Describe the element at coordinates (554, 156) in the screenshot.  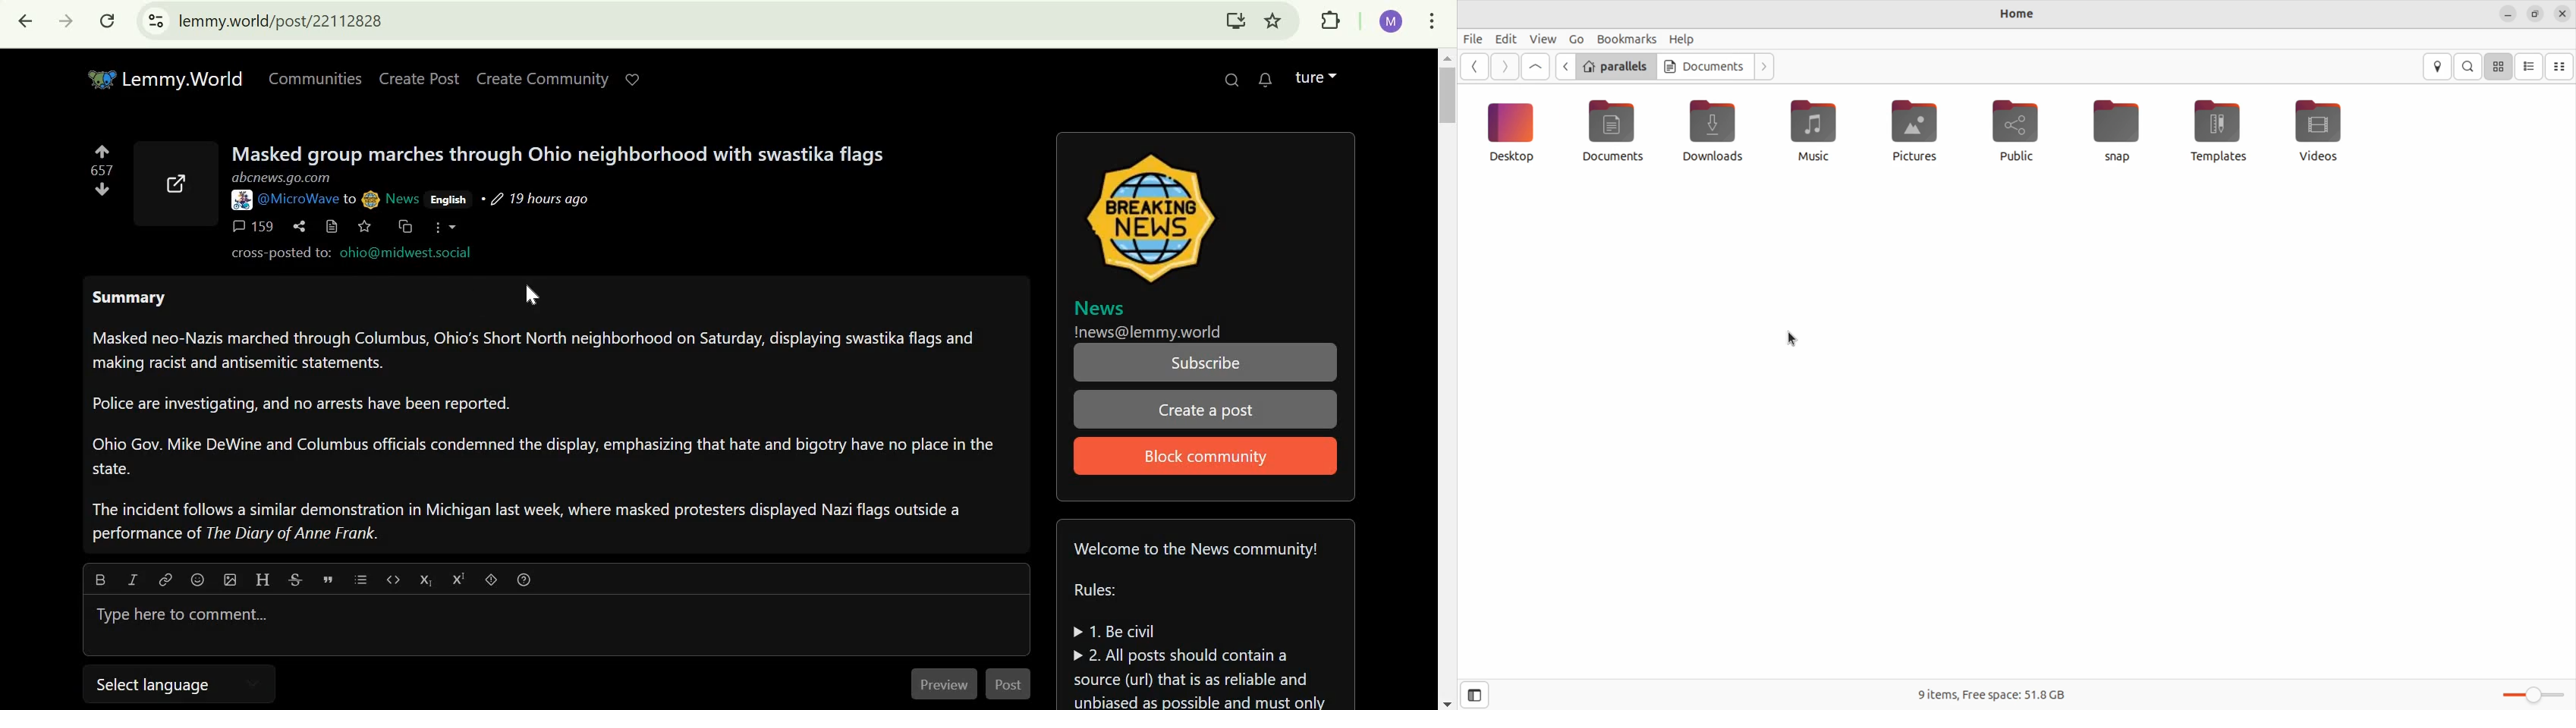
I see `Masked group marches through Ohio neighborhood with swastika flags` at that location.